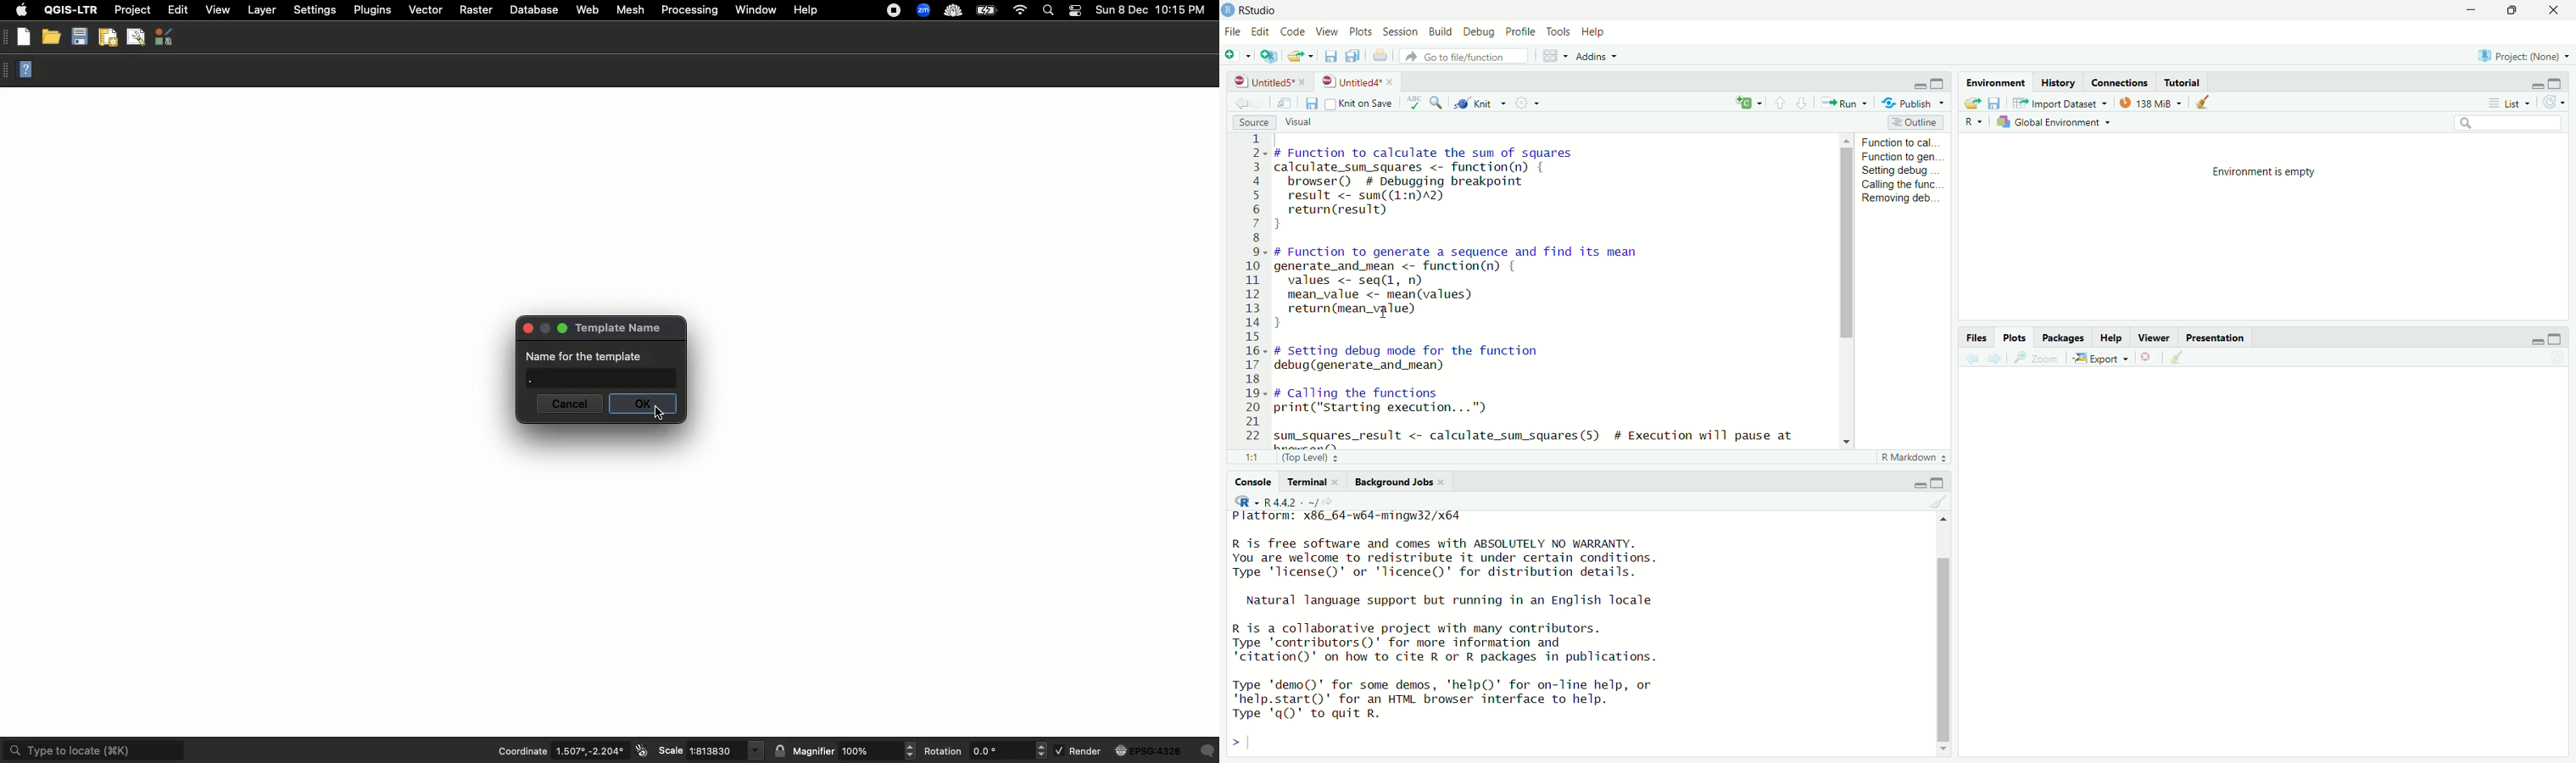 The image size is (2576, 784). Describe the element at coordinates (1329, 56) in the screenshot. I see `save current document` at that location.